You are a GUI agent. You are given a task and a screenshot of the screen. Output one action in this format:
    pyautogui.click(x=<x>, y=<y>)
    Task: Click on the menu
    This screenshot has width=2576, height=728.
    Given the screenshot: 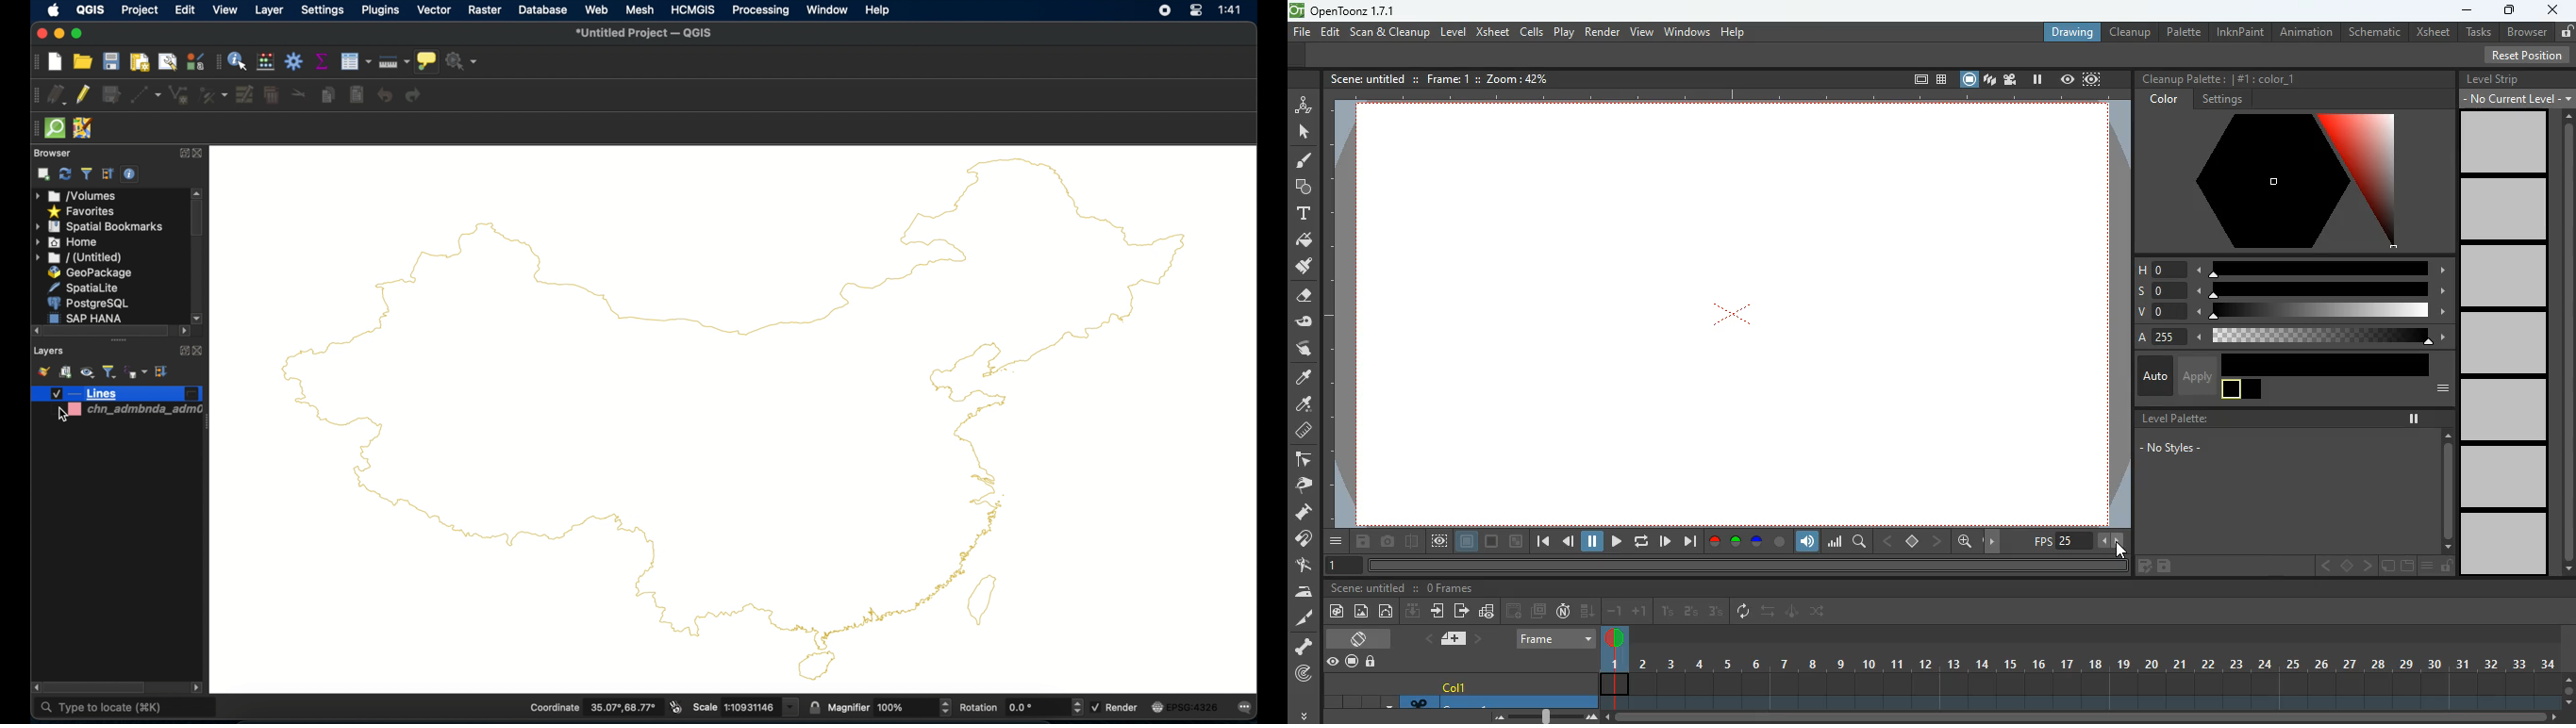 What is the action you would take?
    pyautogui.click(x=2426, y=566)
    